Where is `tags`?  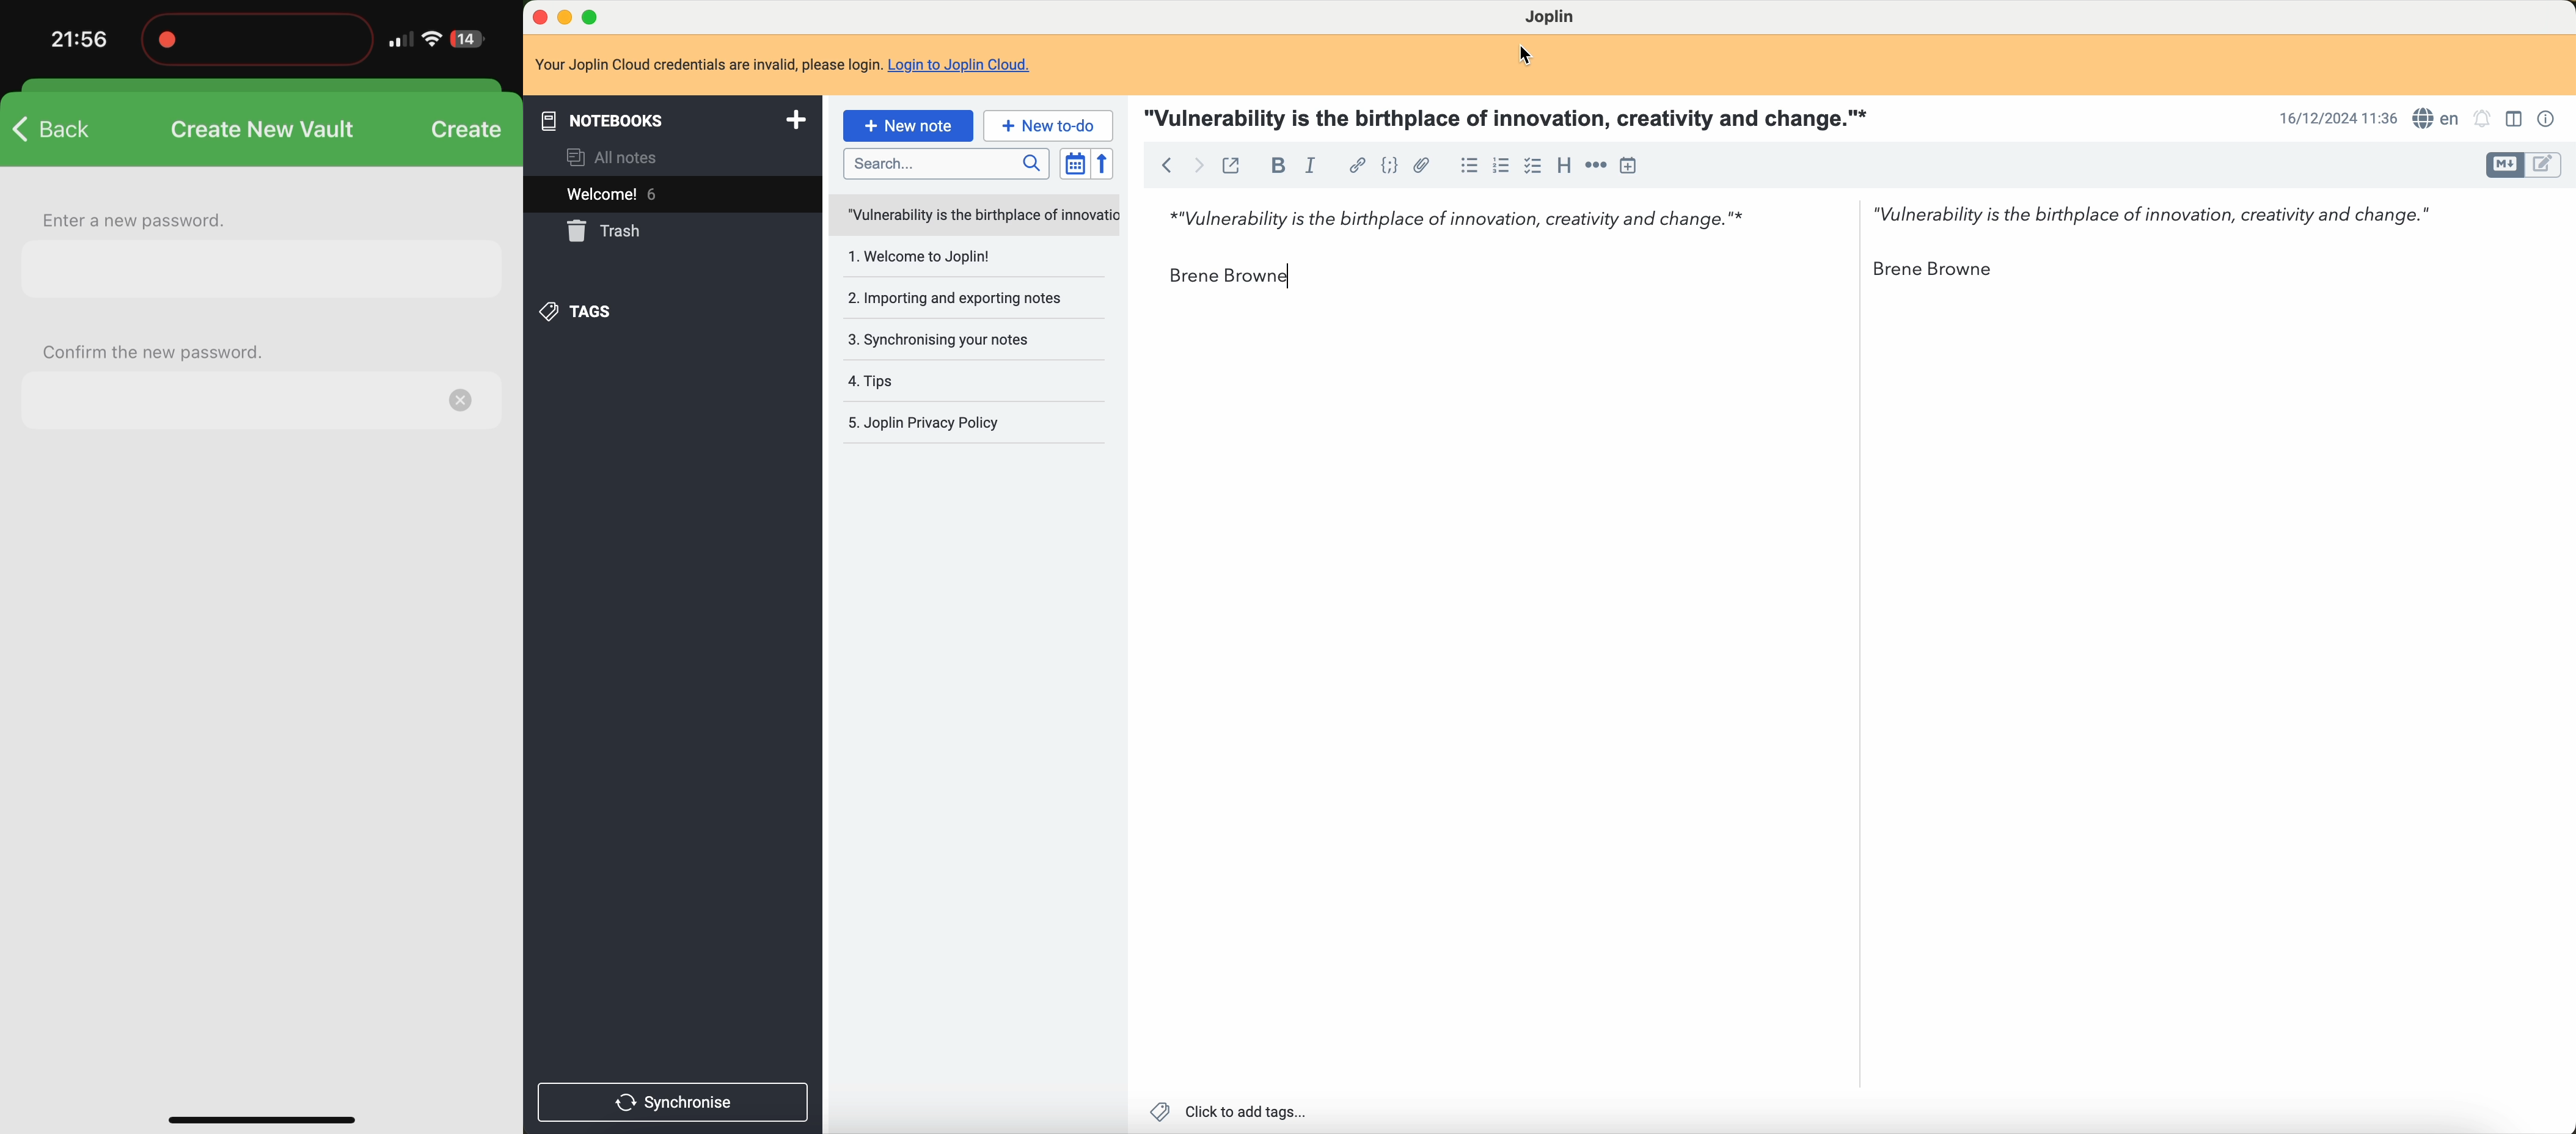
tags is located at coordinates (582, 311).